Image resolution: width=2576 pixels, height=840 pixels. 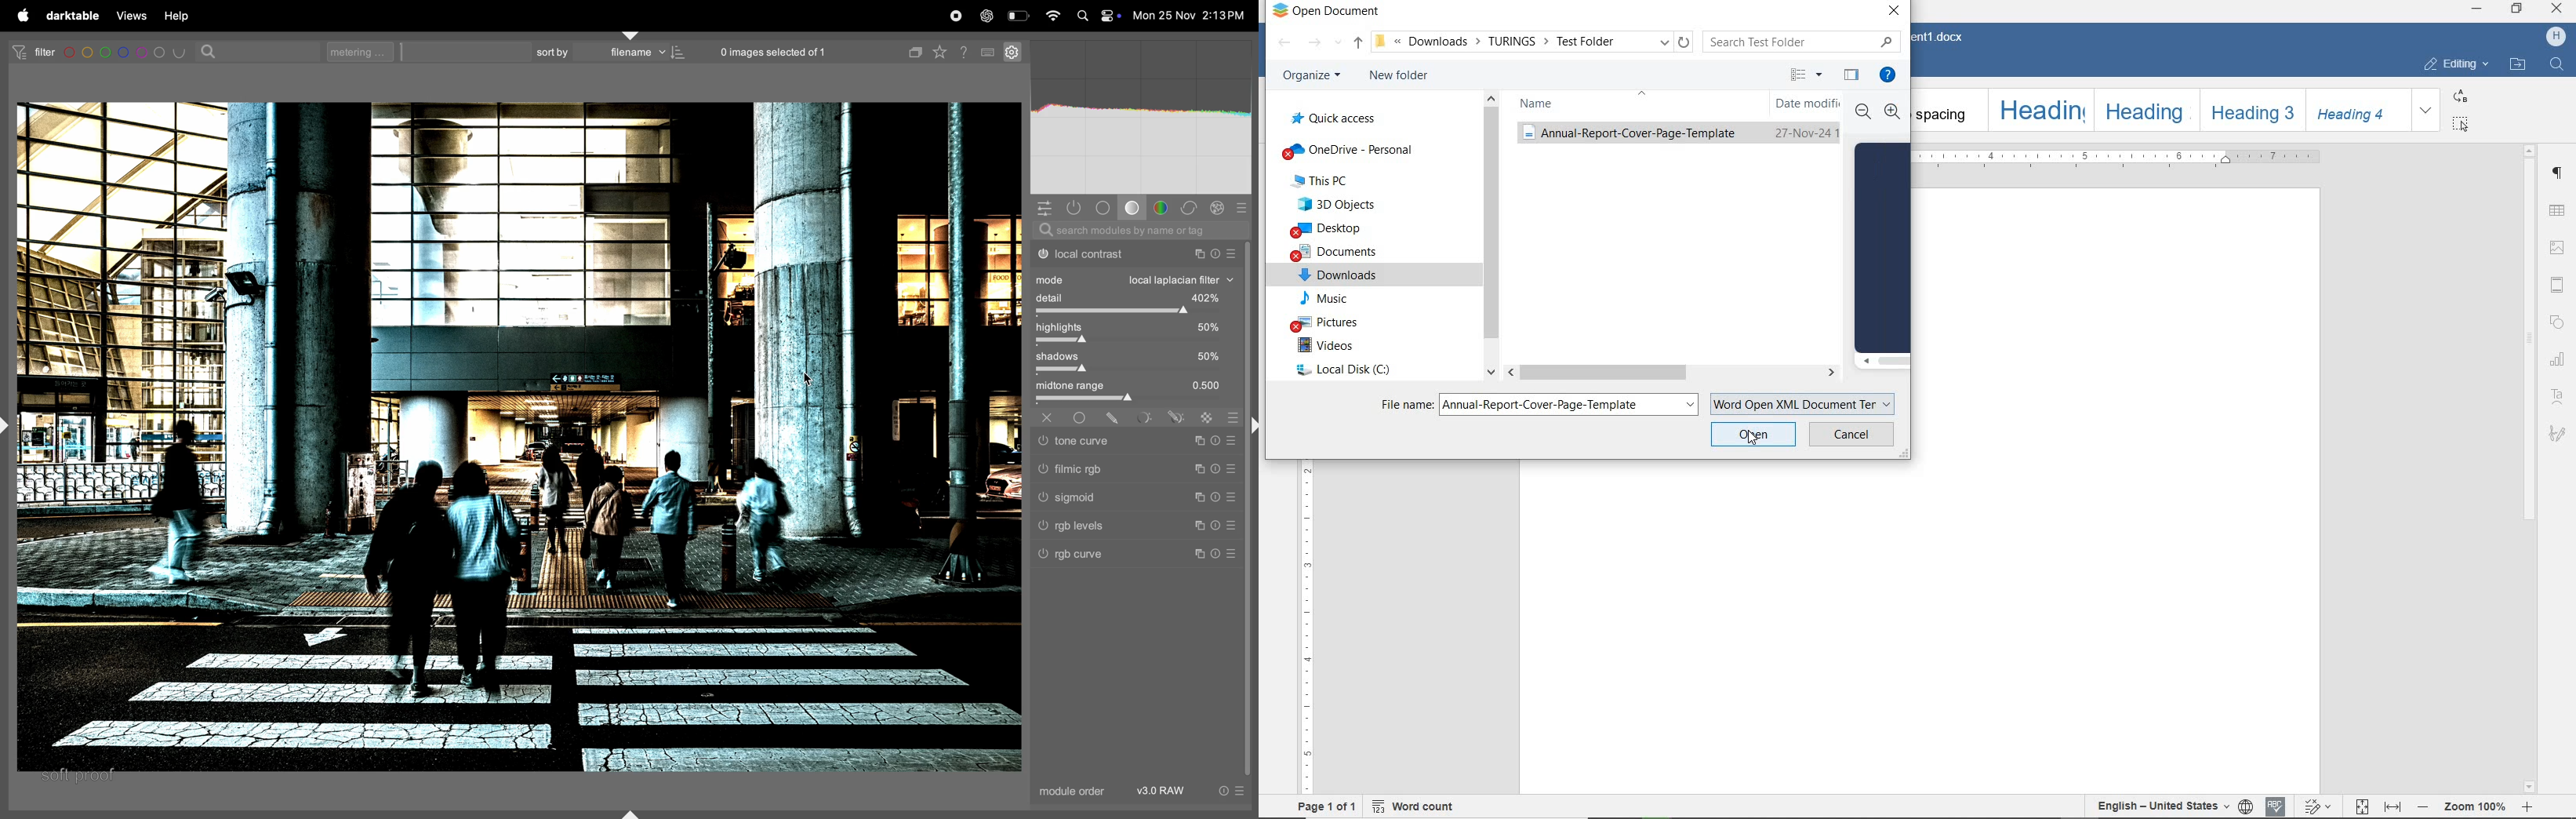 What do you see at coordinates (632, 35) in the screenshot?
I see `shift+ctrl+t` at bounding box center [632, 35].